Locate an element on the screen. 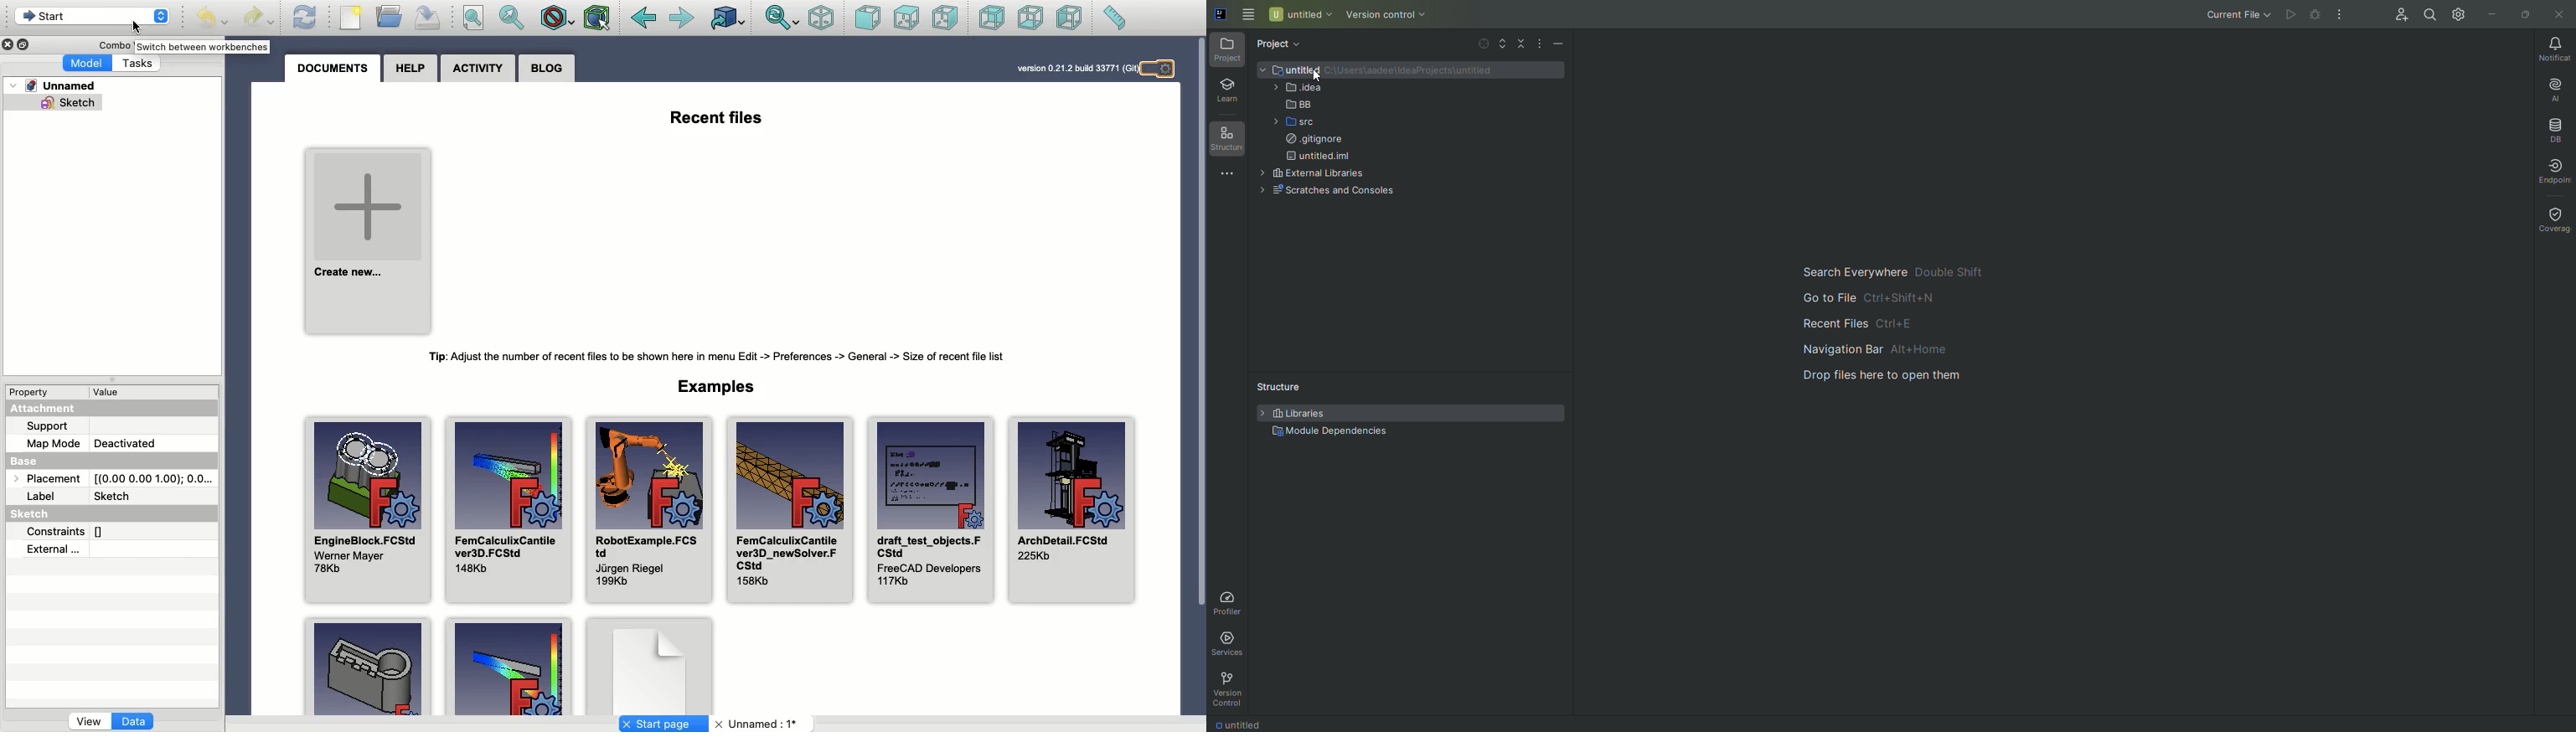 This screenshot has width=2576, height=756. RobotExample is located at coordinates (650, 511).